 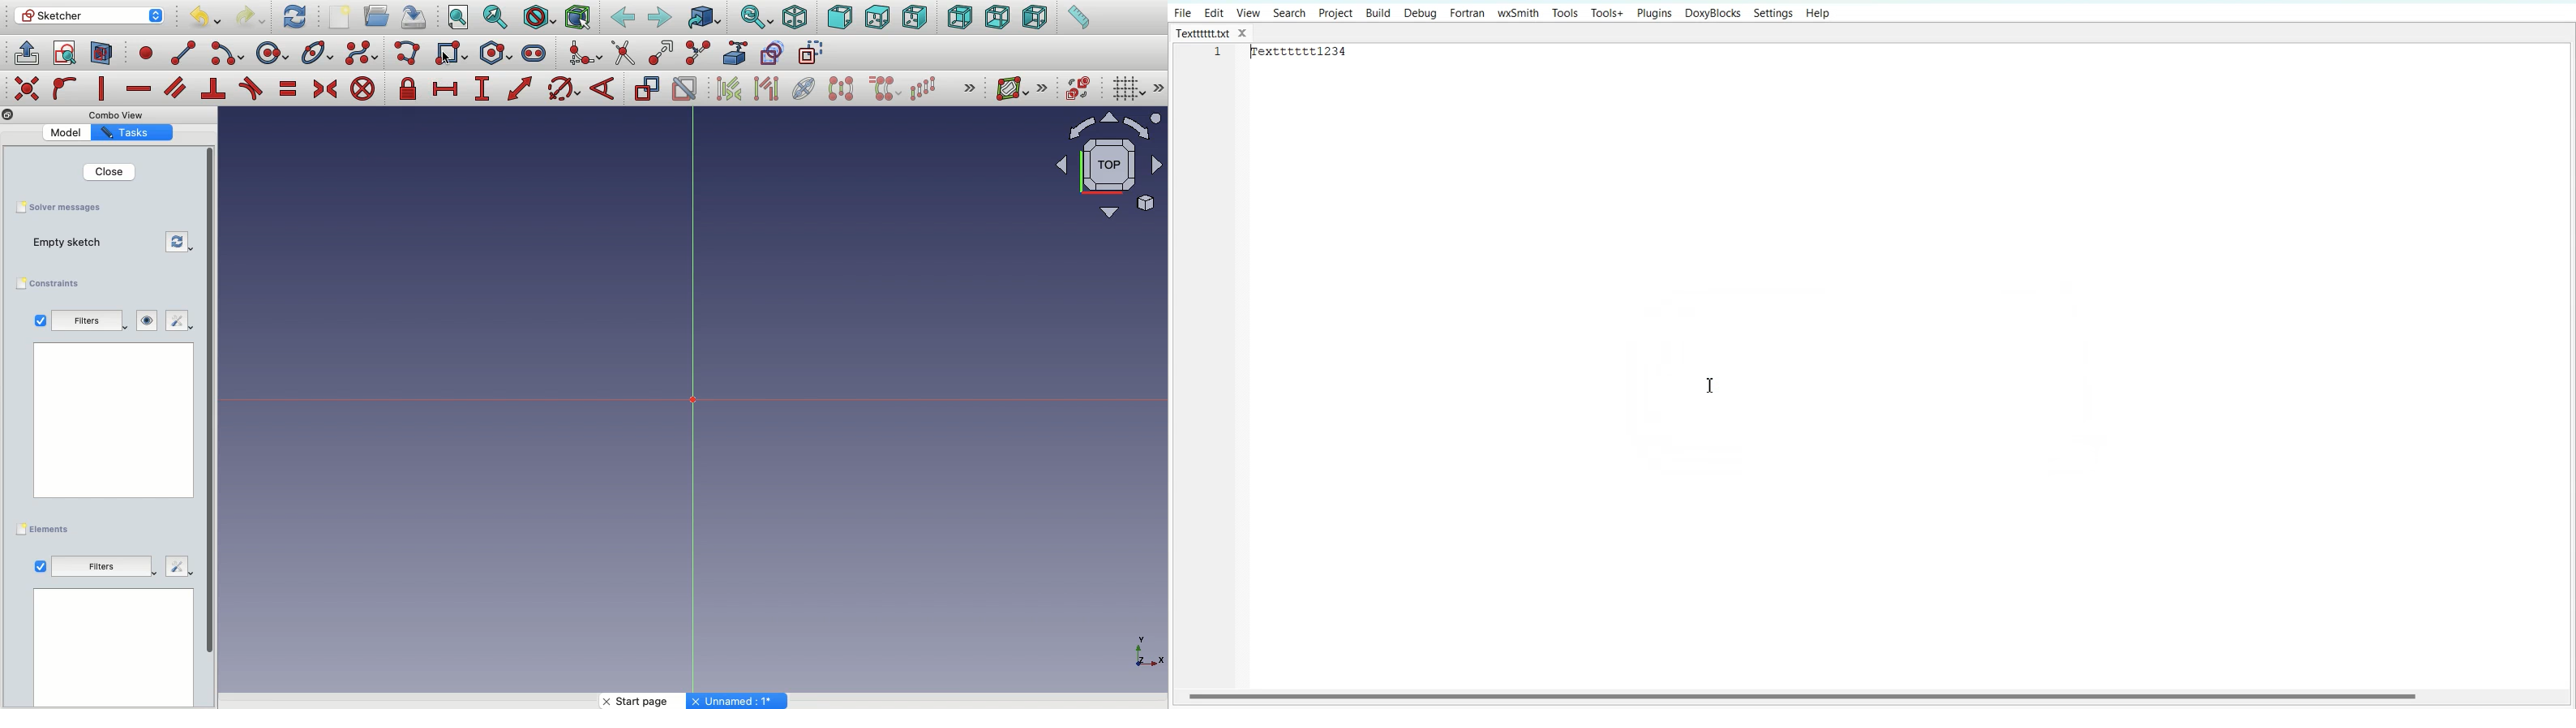 What do you see at coordinates (1246, 34) in the screenshot?
I see `close` at bounding box center [1246, 34].